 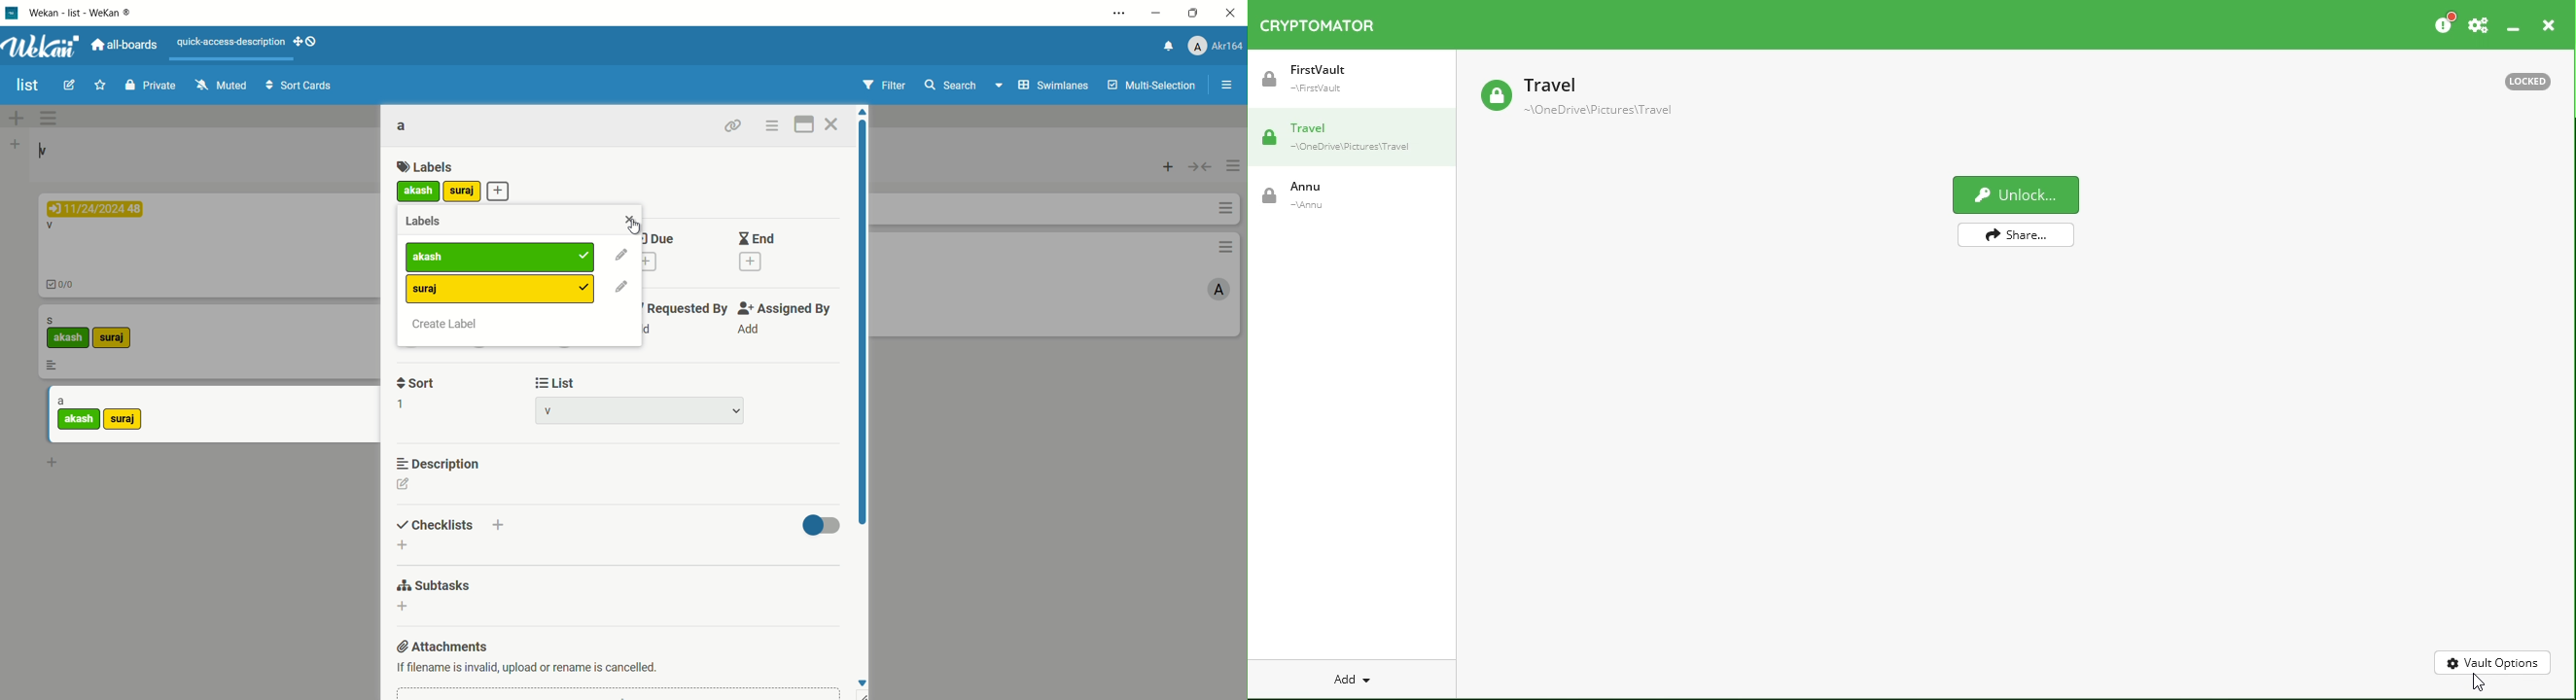 I want to click on Share vault, so click(x=2017, y=237).